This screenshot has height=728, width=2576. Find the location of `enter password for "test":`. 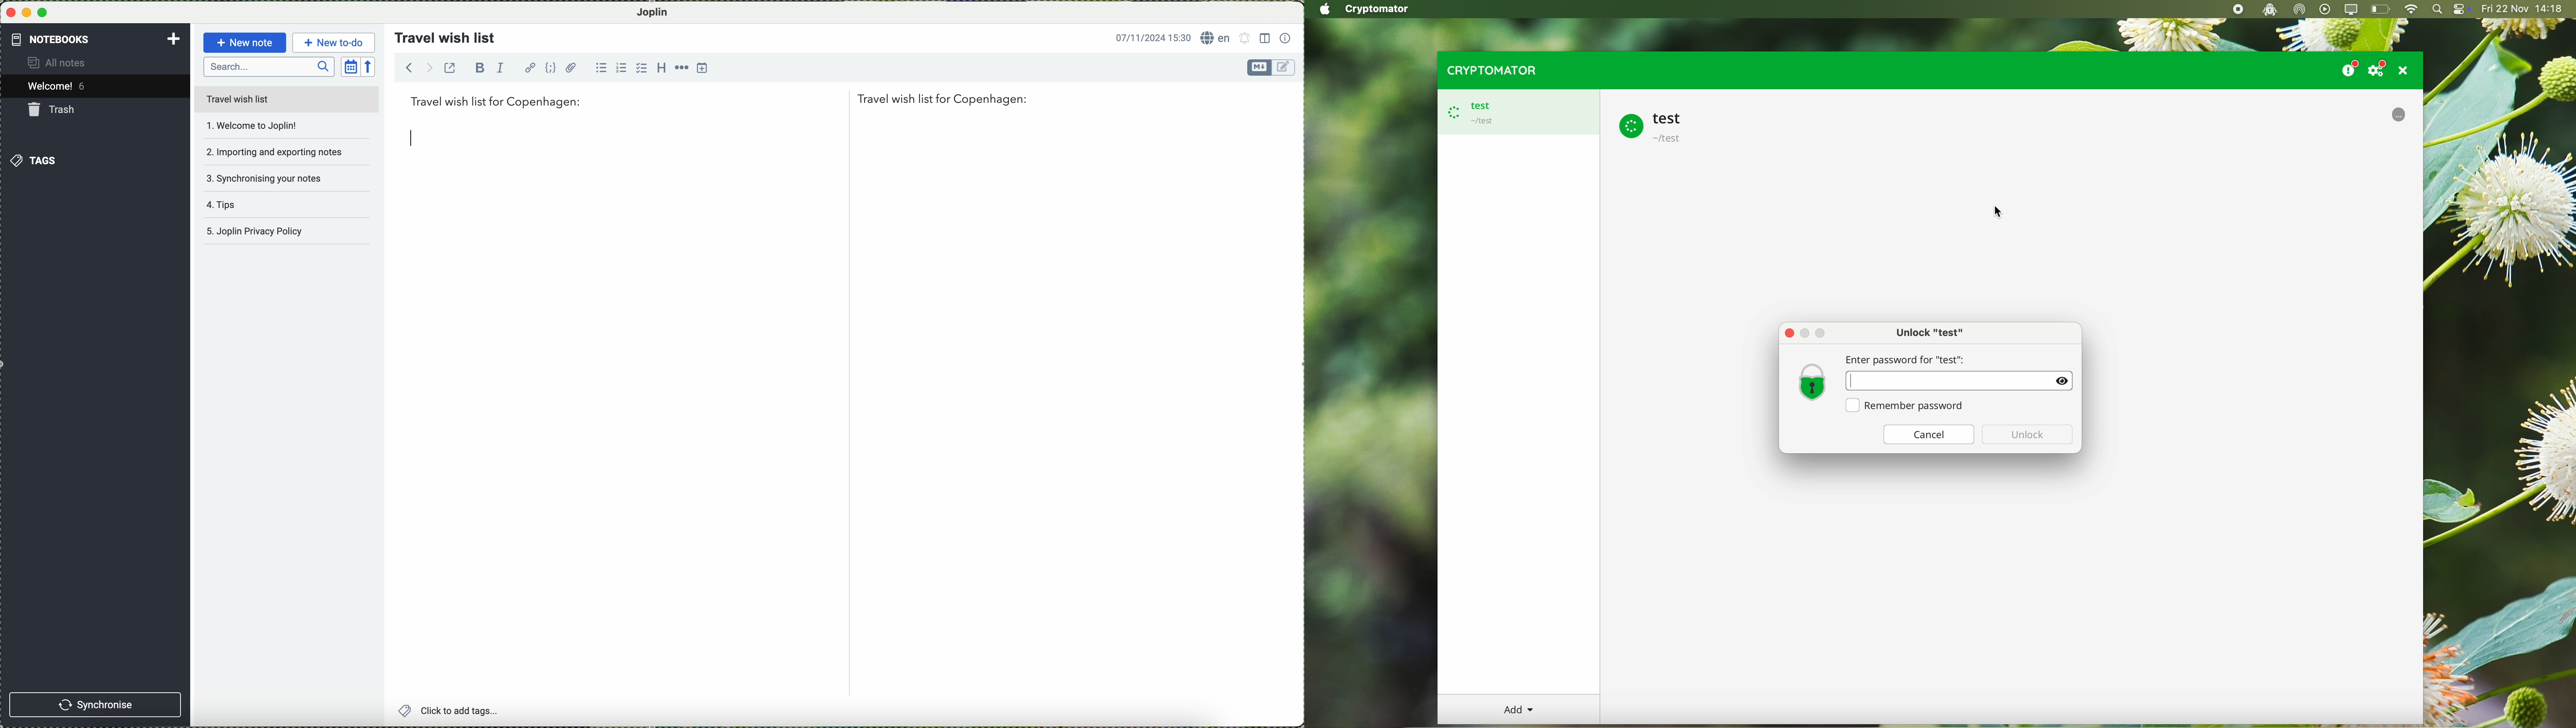

enter password for "test": is located at coordinates (1950, 360).